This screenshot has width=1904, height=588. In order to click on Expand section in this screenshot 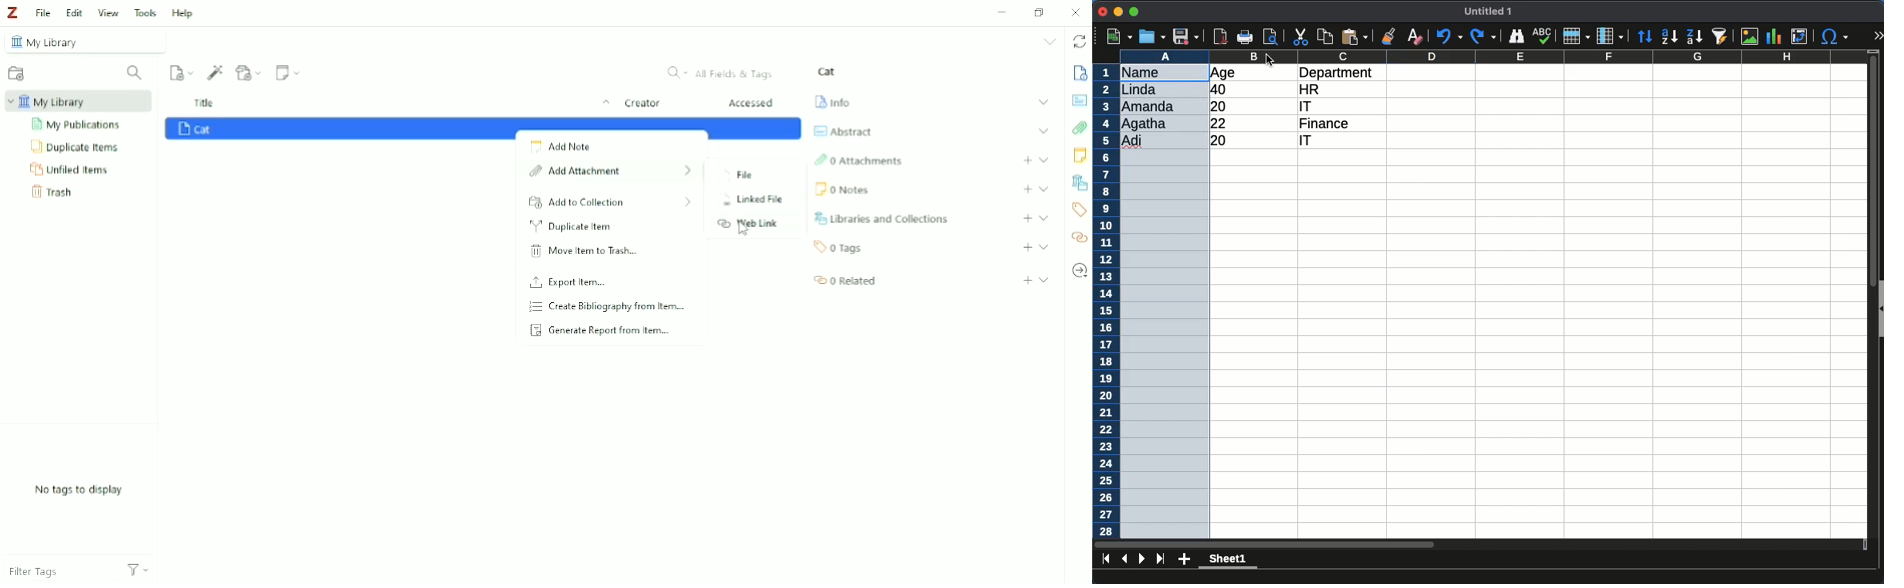, I will do `click(1043, 218)`.